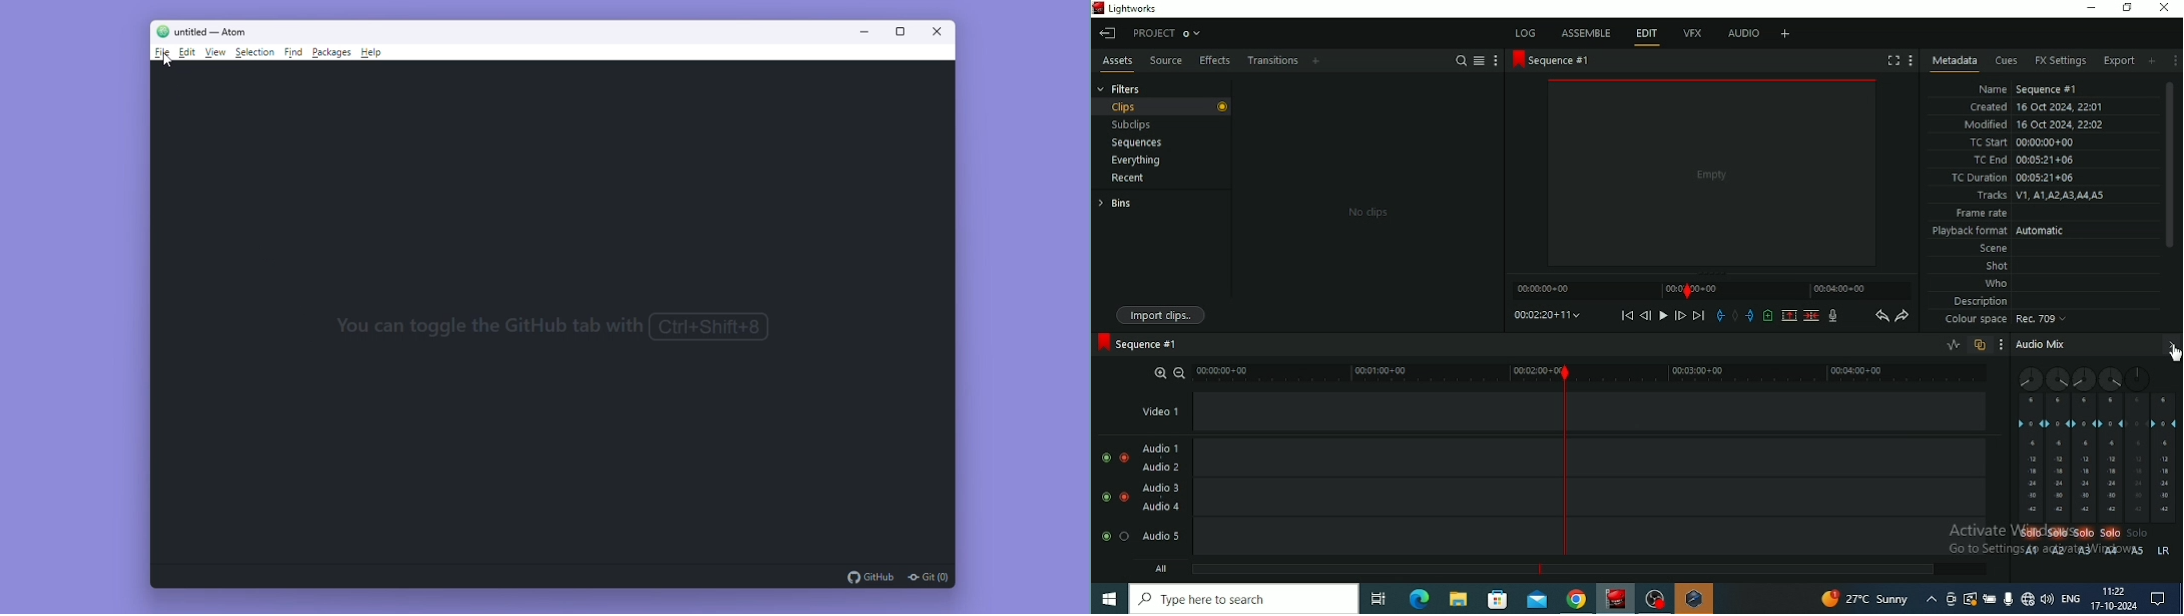 This screenshot has height=616, width=2184. What do you see at coordinates (1213, 60) in the screenshot?
I see `Effects` at bounding box center [1213, 60].